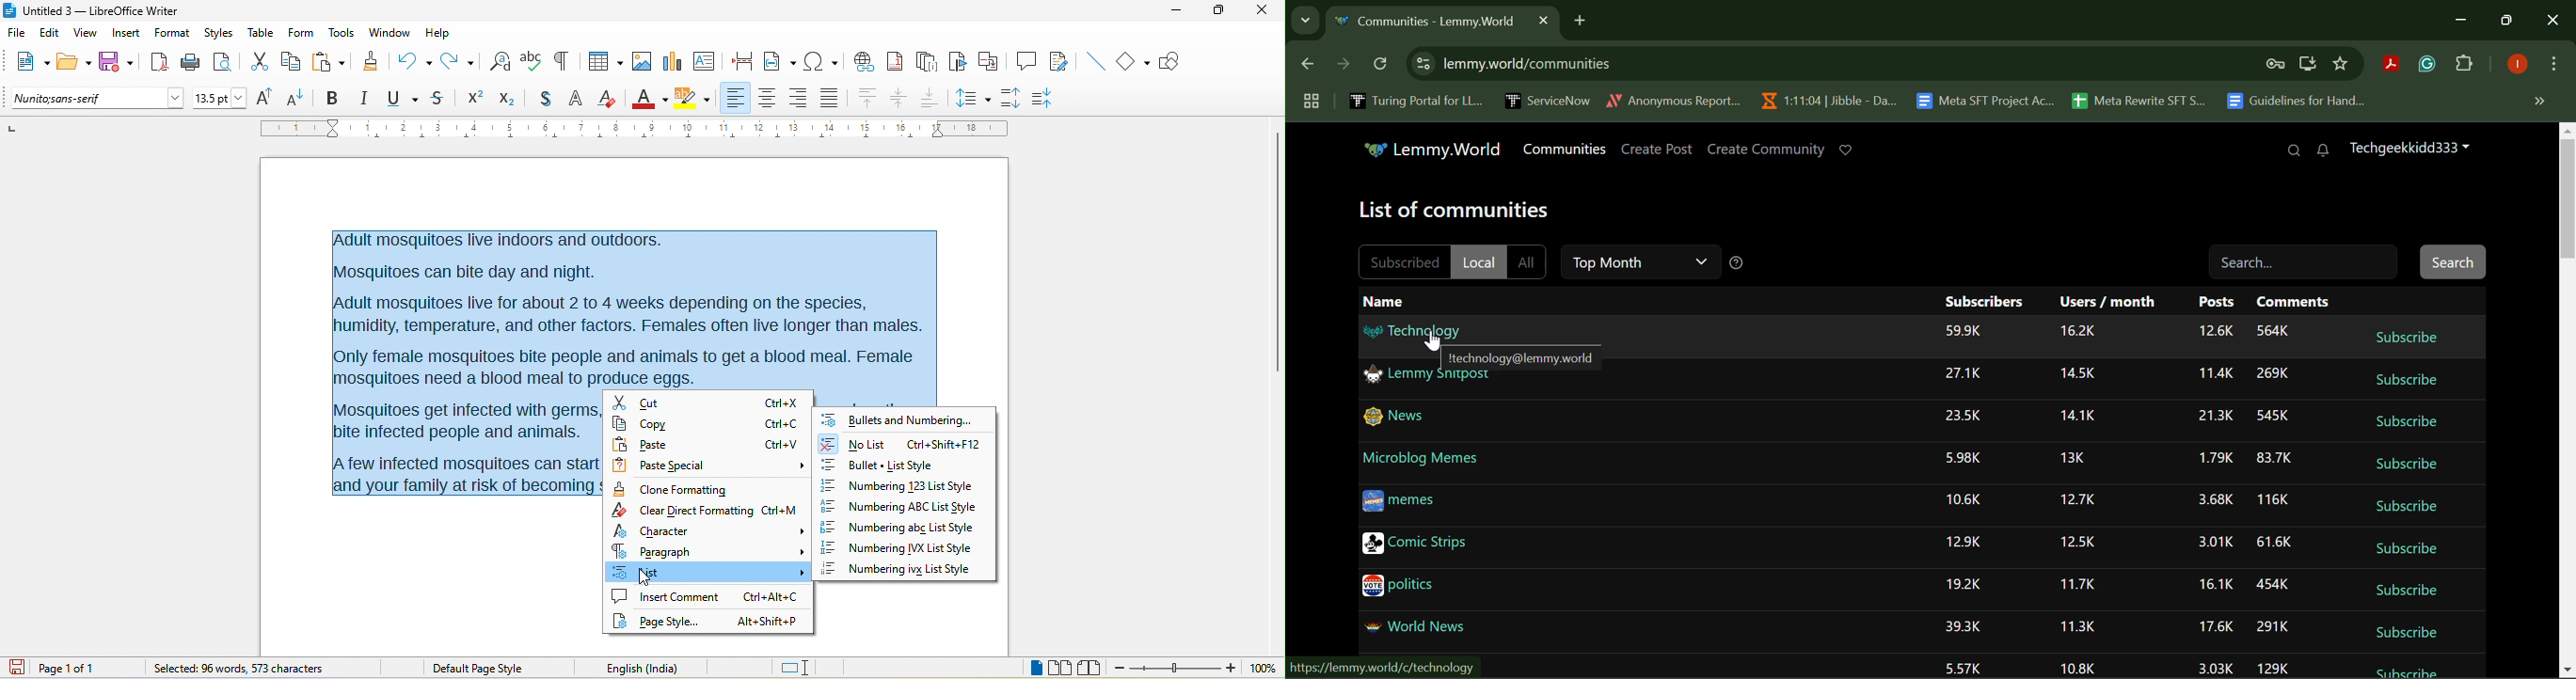  What do you see at coordinates (610, 100) in the screenshot?
I see `clear direct formatting` at bounding box center [610, 100].